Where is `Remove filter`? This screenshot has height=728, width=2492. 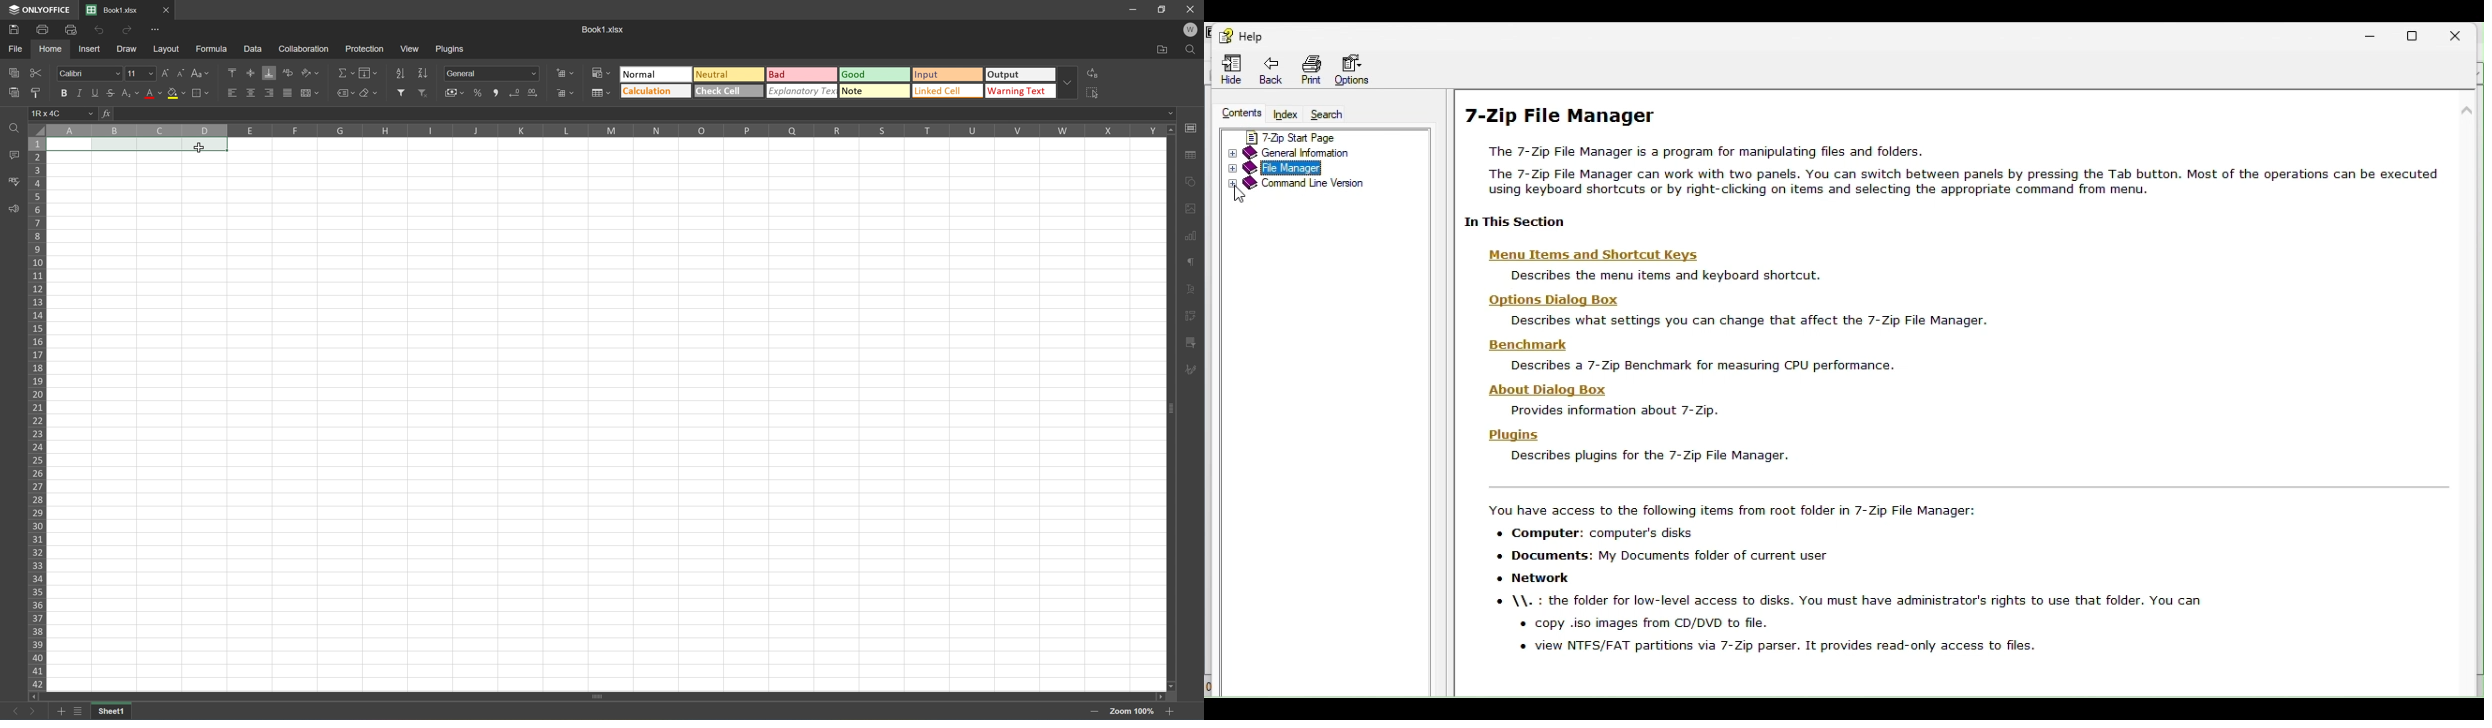 Remove filter is located at coordinates (423, 92).